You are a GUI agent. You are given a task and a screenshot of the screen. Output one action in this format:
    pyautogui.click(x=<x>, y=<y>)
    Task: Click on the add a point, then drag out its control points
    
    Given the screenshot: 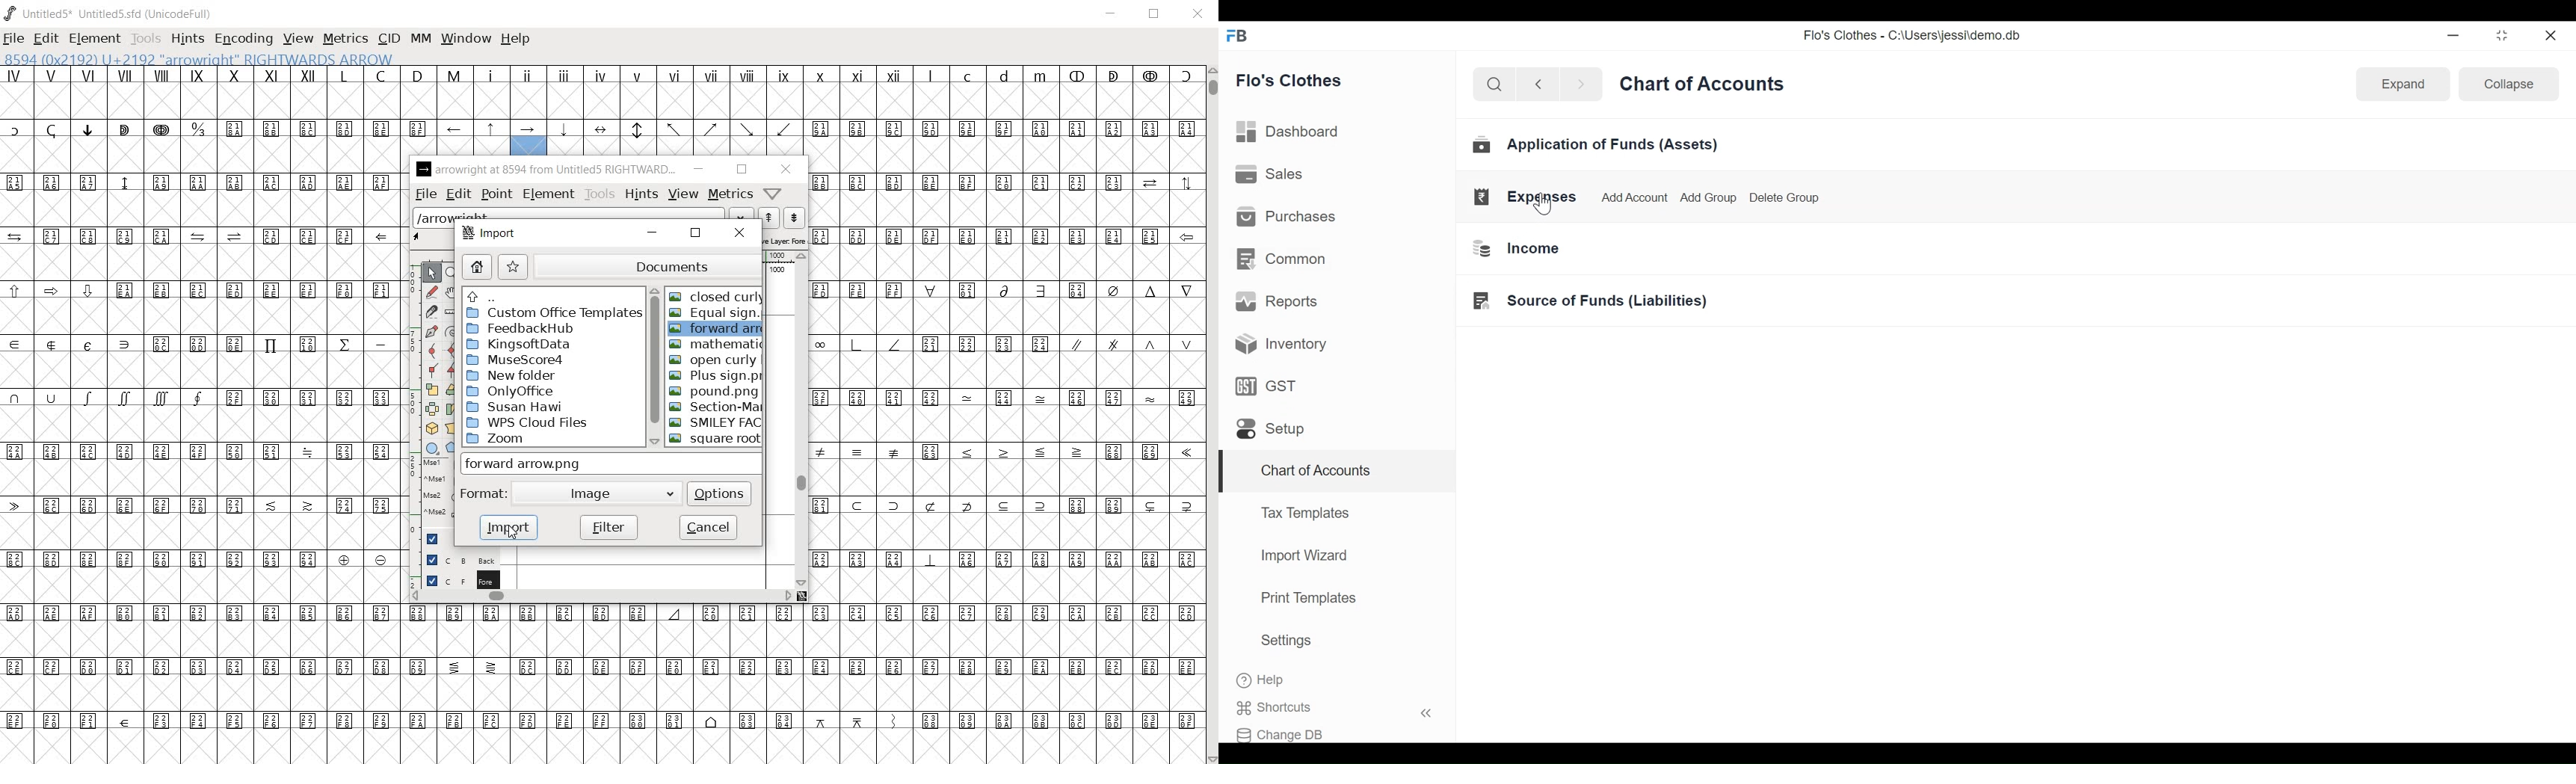 What is the action you would take?
    pyautogui.click(x=431, y=332)
    